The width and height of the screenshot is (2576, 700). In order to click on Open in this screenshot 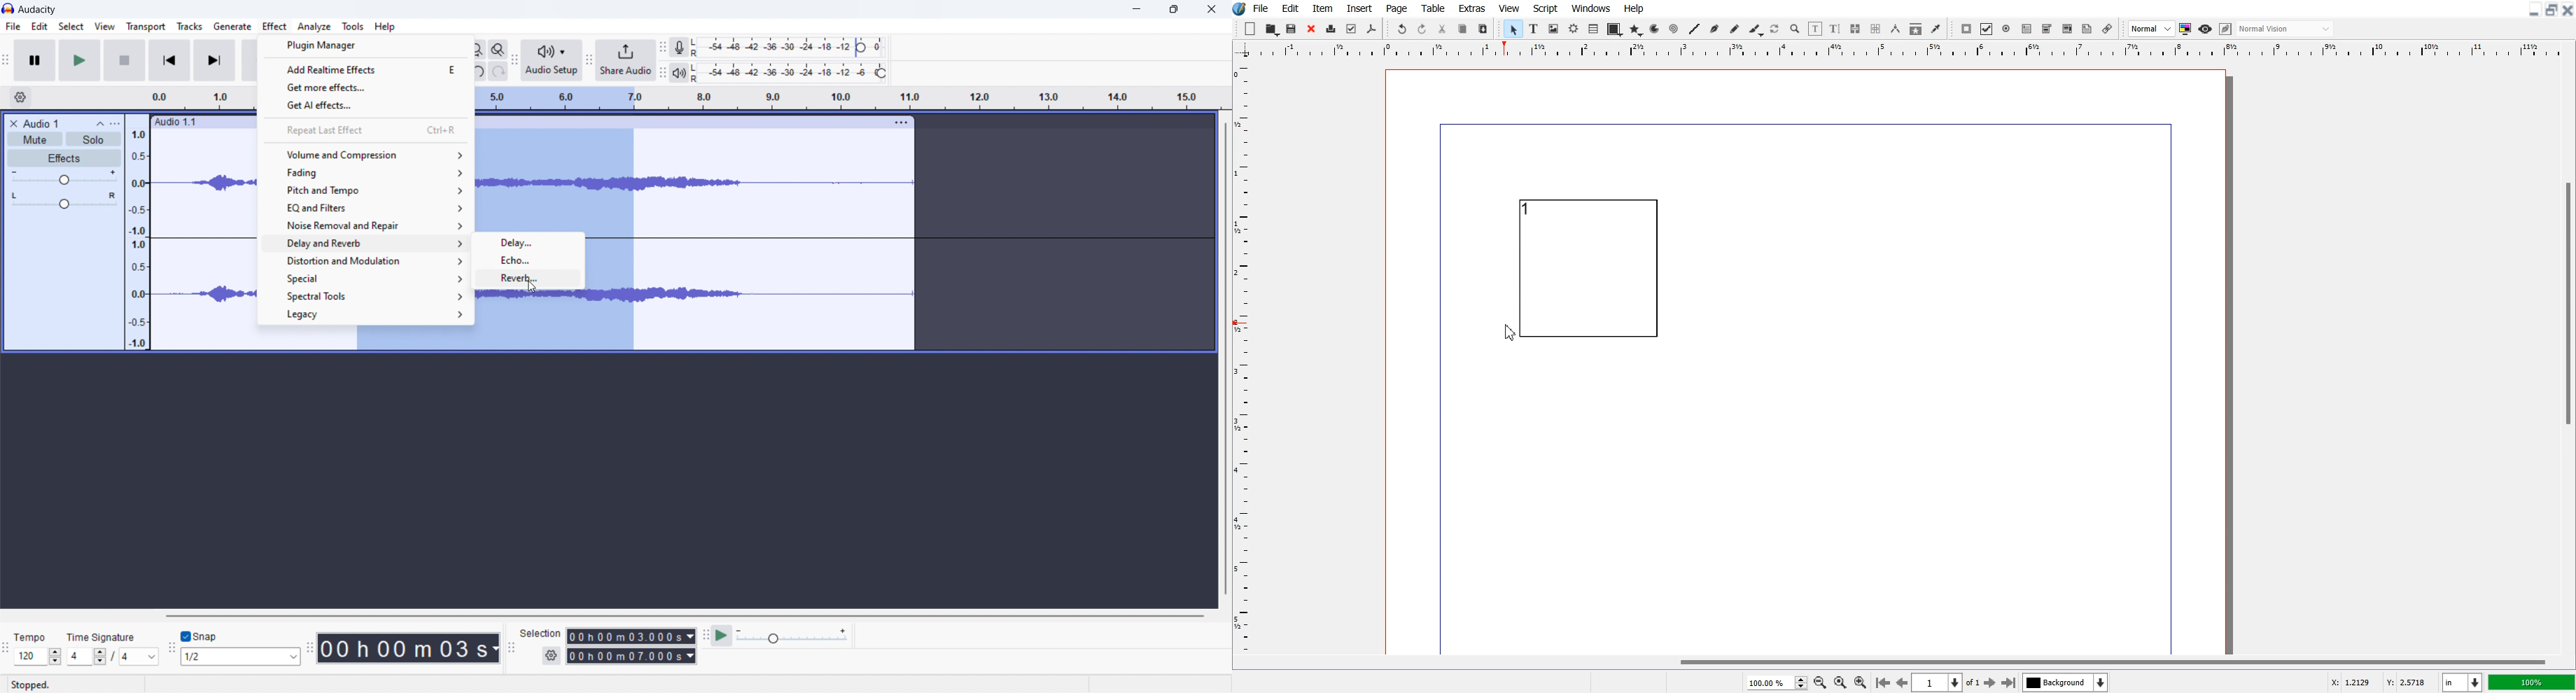, I will do `click(1273, 29)`.